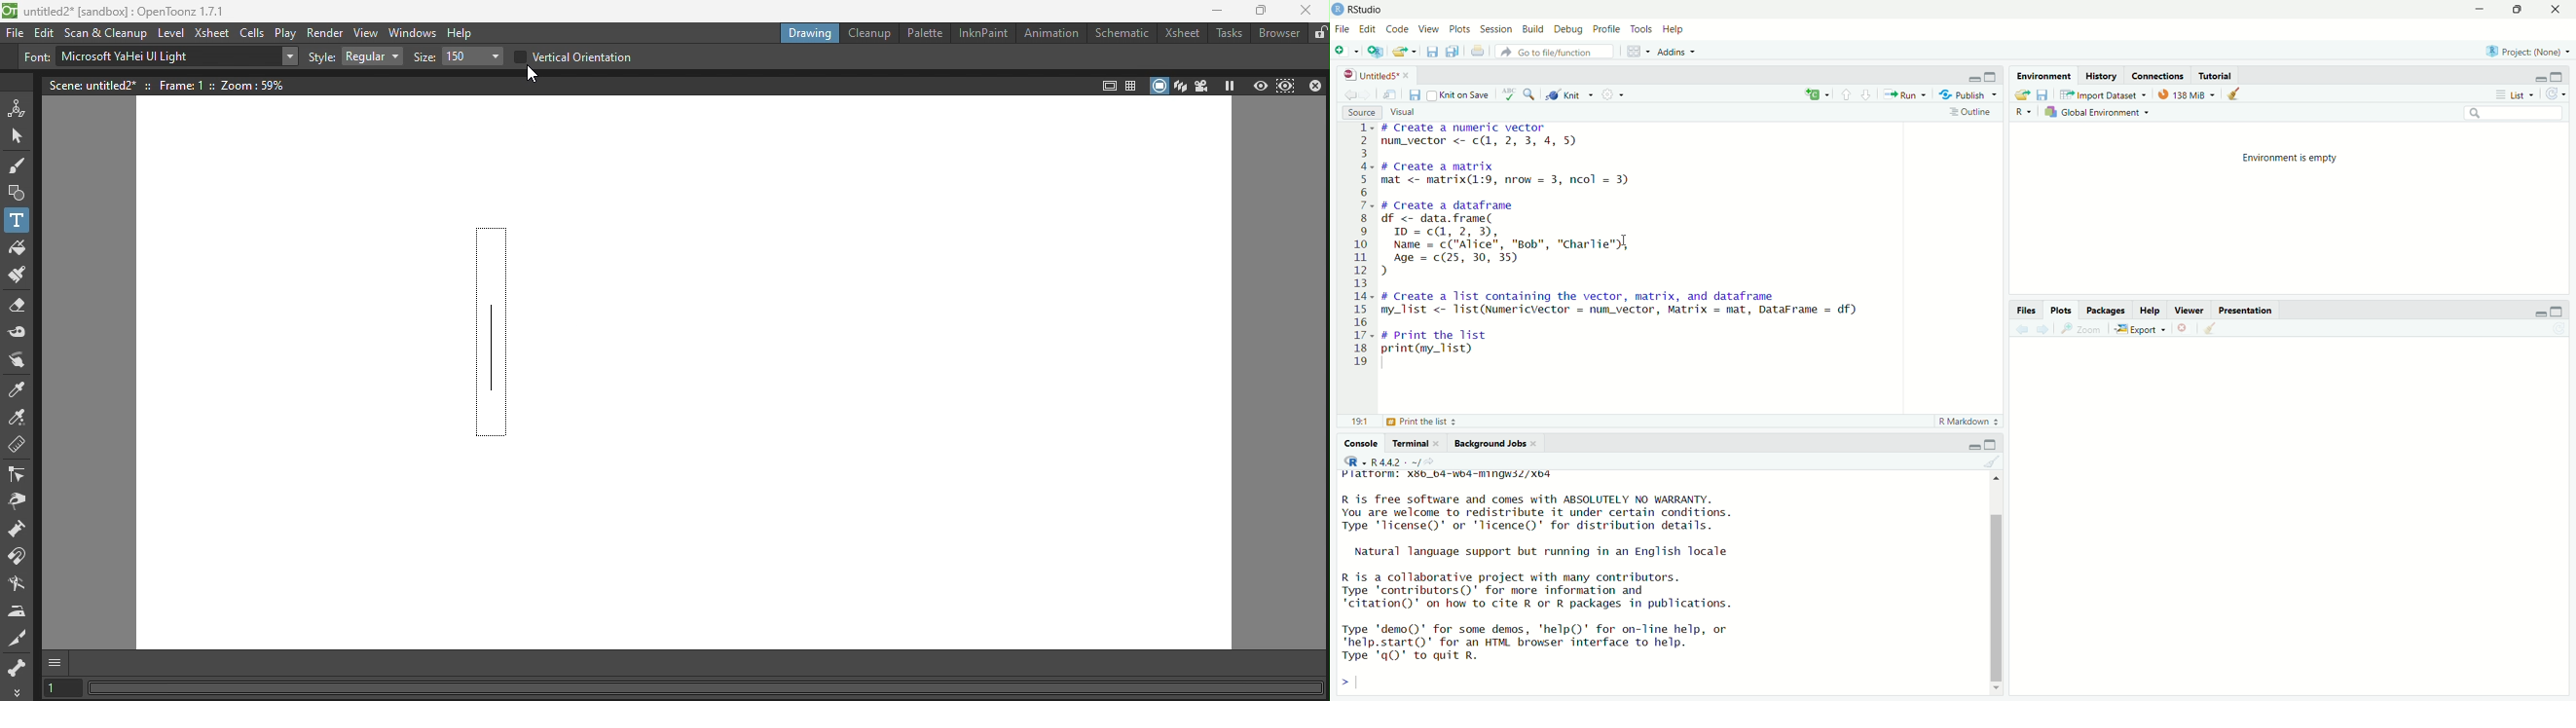 Image resolution: width=2576 pixels, height=728 pixels. What do you see at coordinates (2536, 315) in the screenshot?
I see `minimise` at bounding box center [2536, 315].